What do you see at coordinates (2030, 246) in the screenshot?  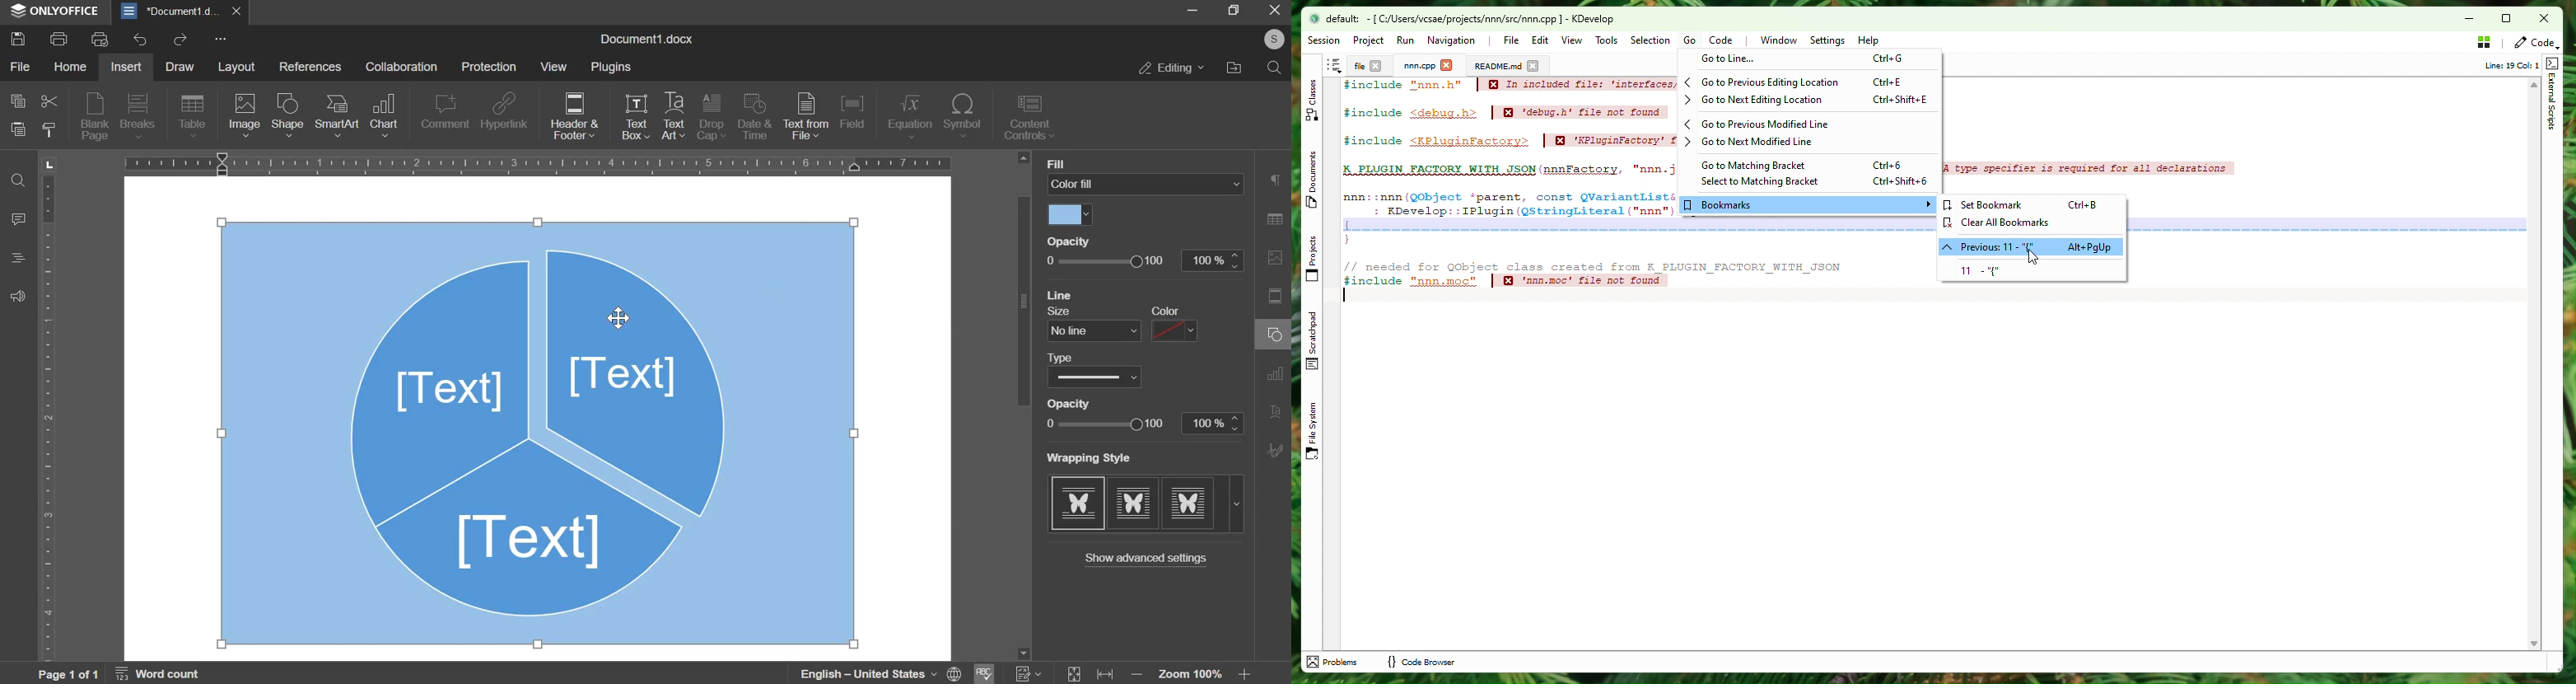 I see `Previous` at bounding box center [2030, 246].